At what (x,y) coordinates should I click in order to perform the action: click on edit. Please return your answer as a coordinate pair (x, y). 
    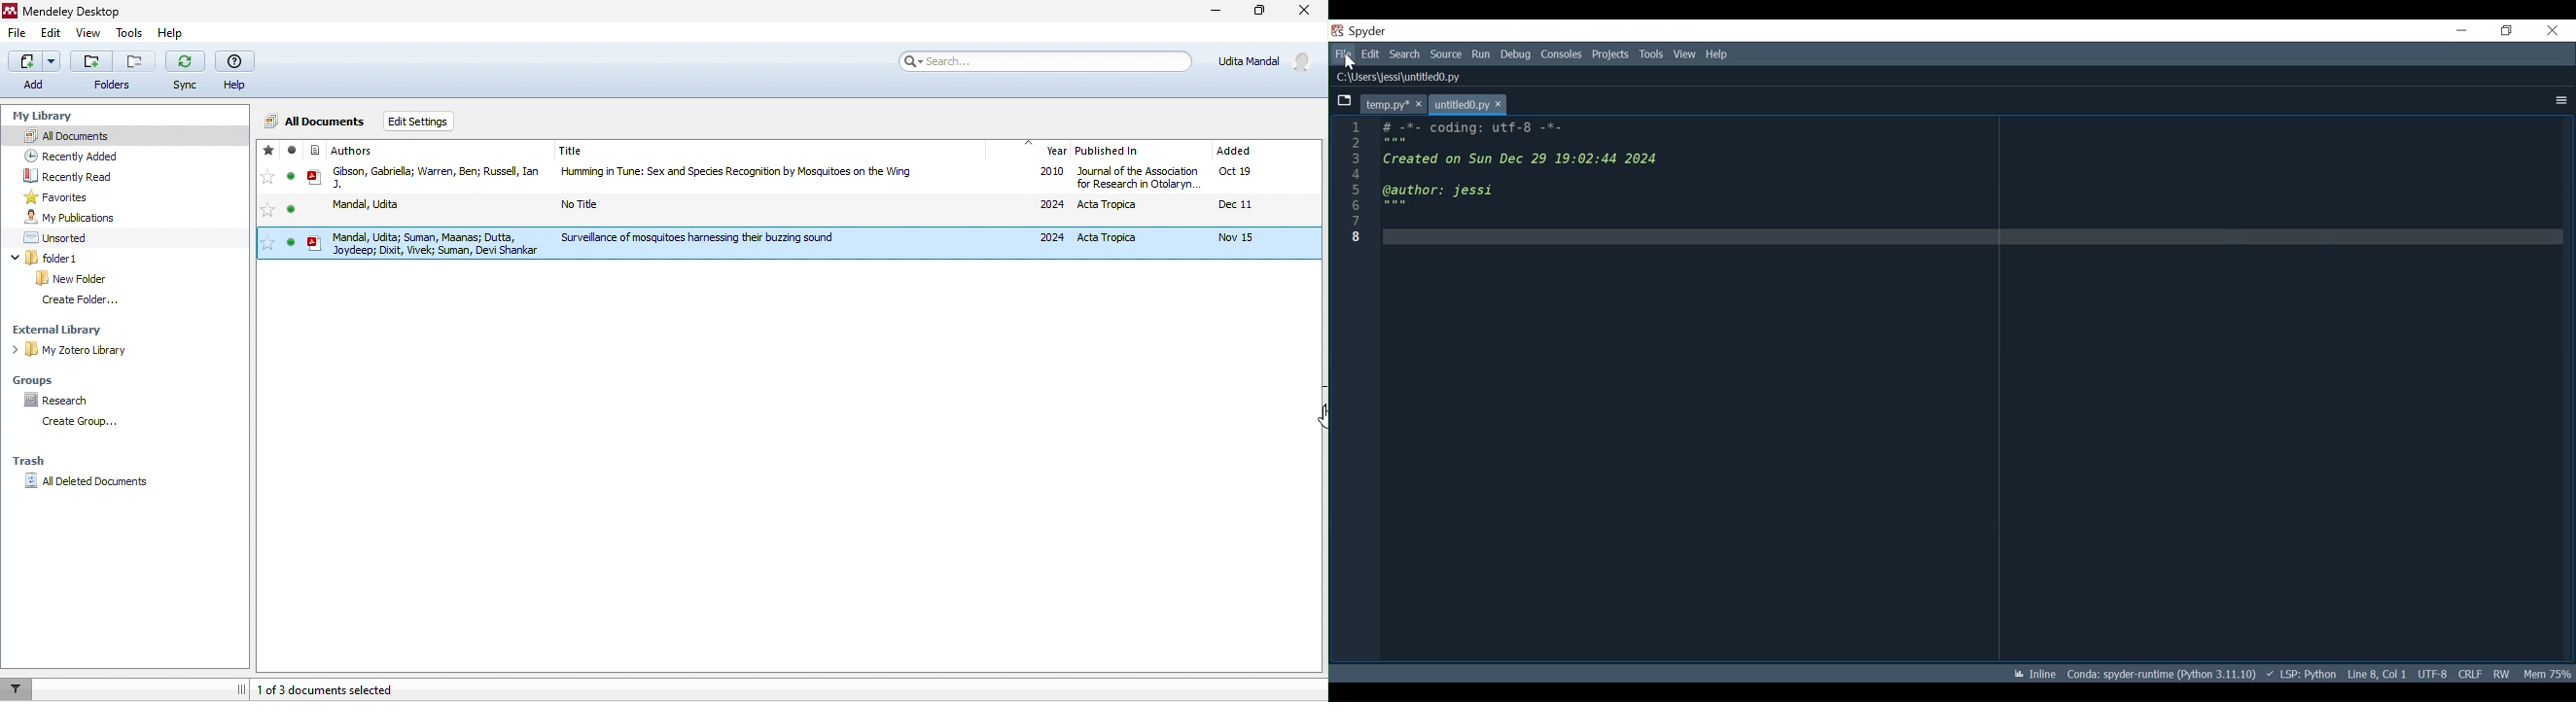
    Looking at the image, I should click on (52, 35).